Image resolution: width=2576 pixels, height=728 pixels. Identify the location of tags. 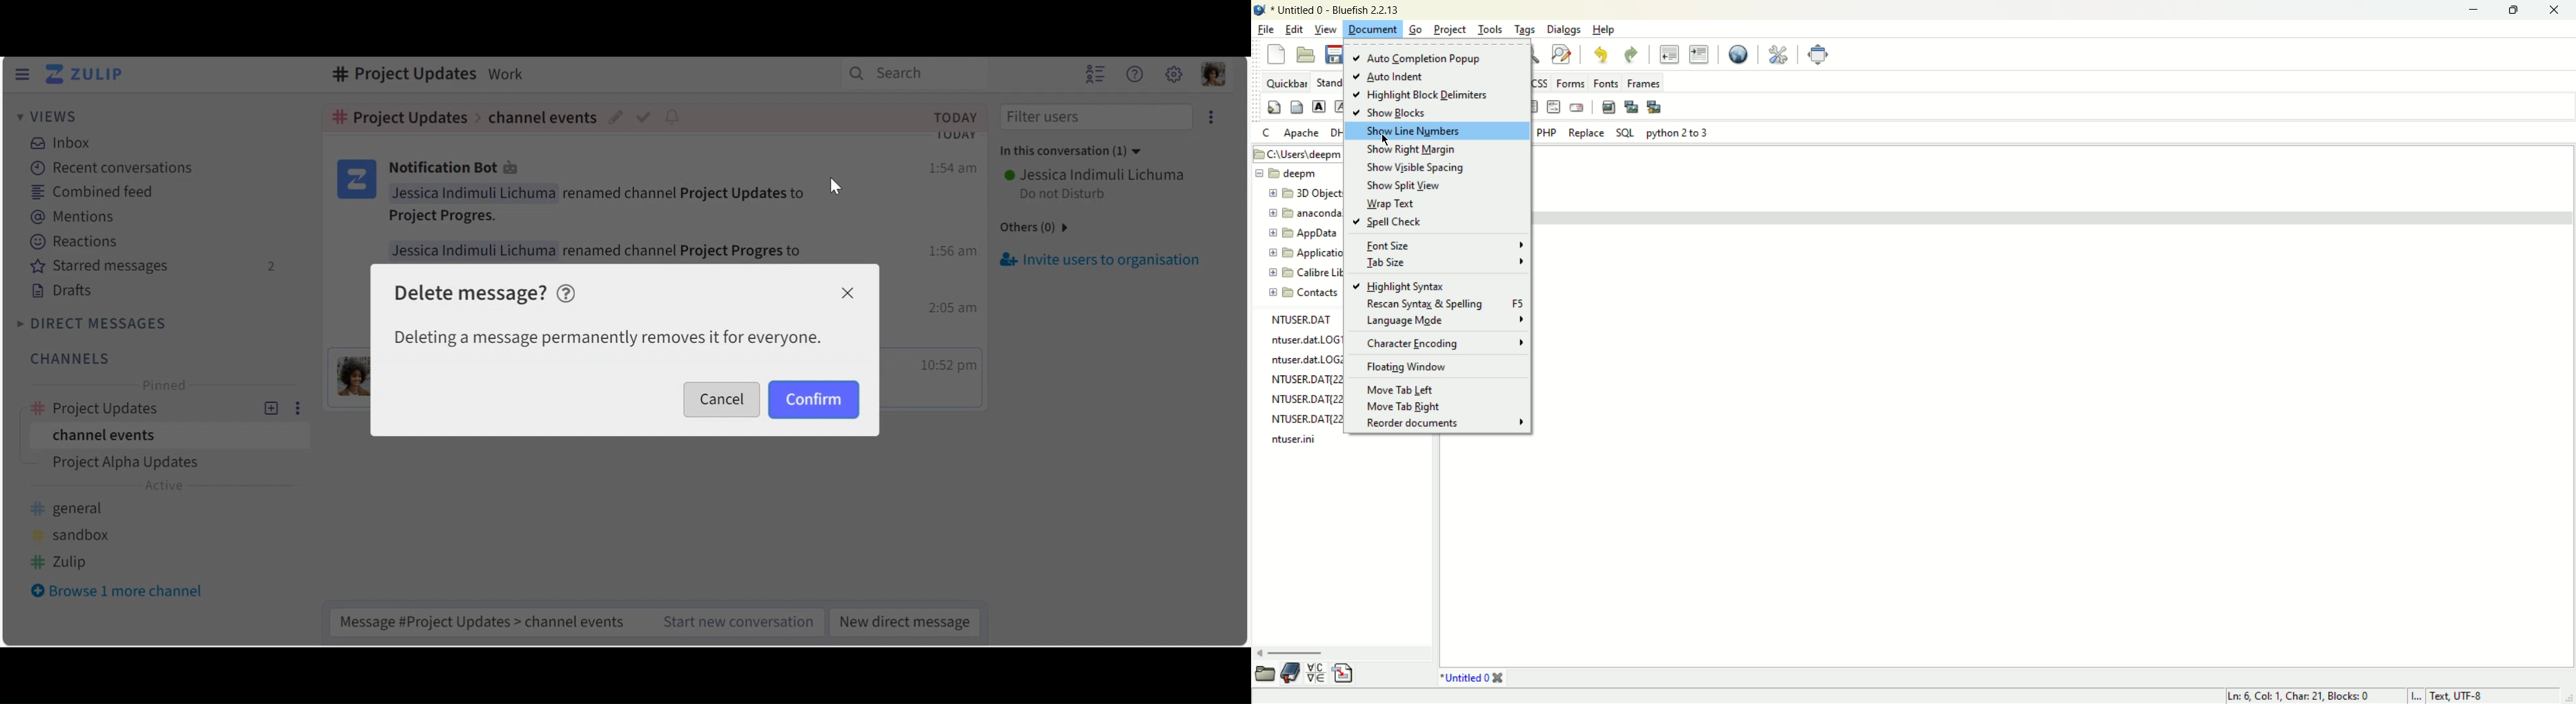
(1528, 28).